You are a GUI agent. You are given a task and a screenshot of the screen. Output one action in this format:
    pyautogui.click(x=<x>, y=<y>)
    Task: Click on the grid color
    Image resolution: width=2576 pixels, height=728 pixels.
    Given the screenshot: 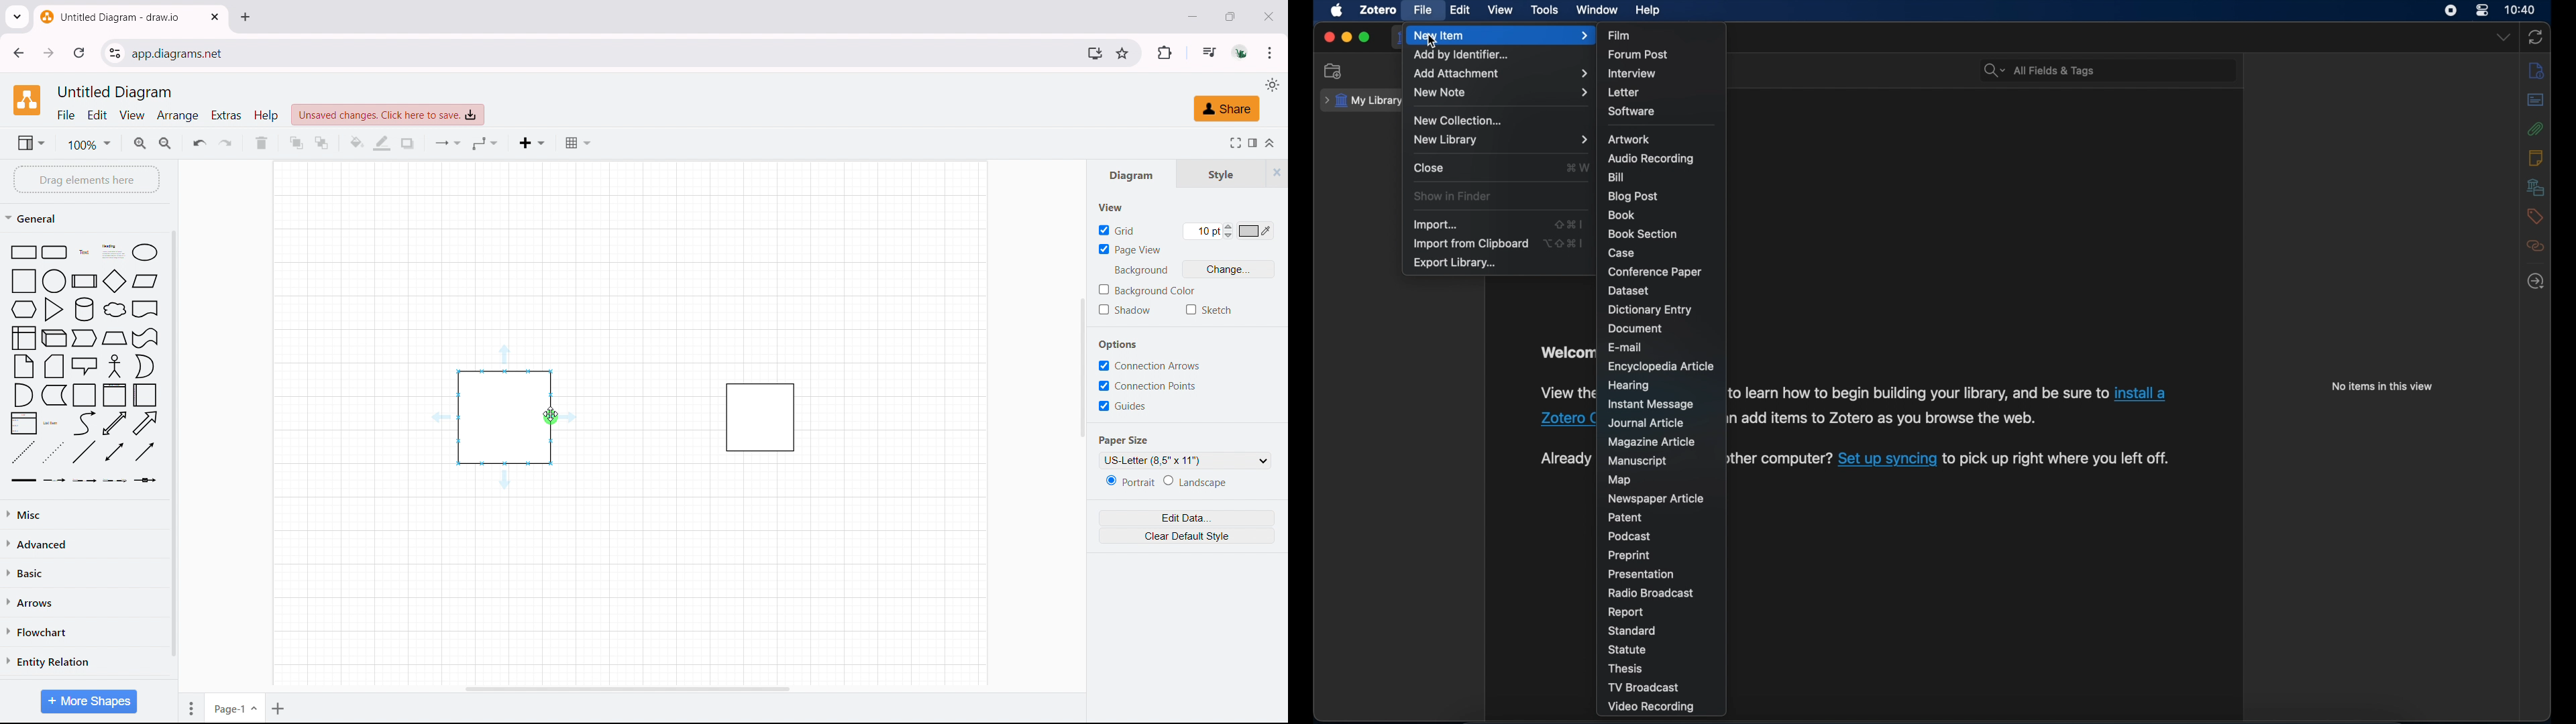 What is the action you would take?
    pyautogui.click(x=1256, y=231)
    